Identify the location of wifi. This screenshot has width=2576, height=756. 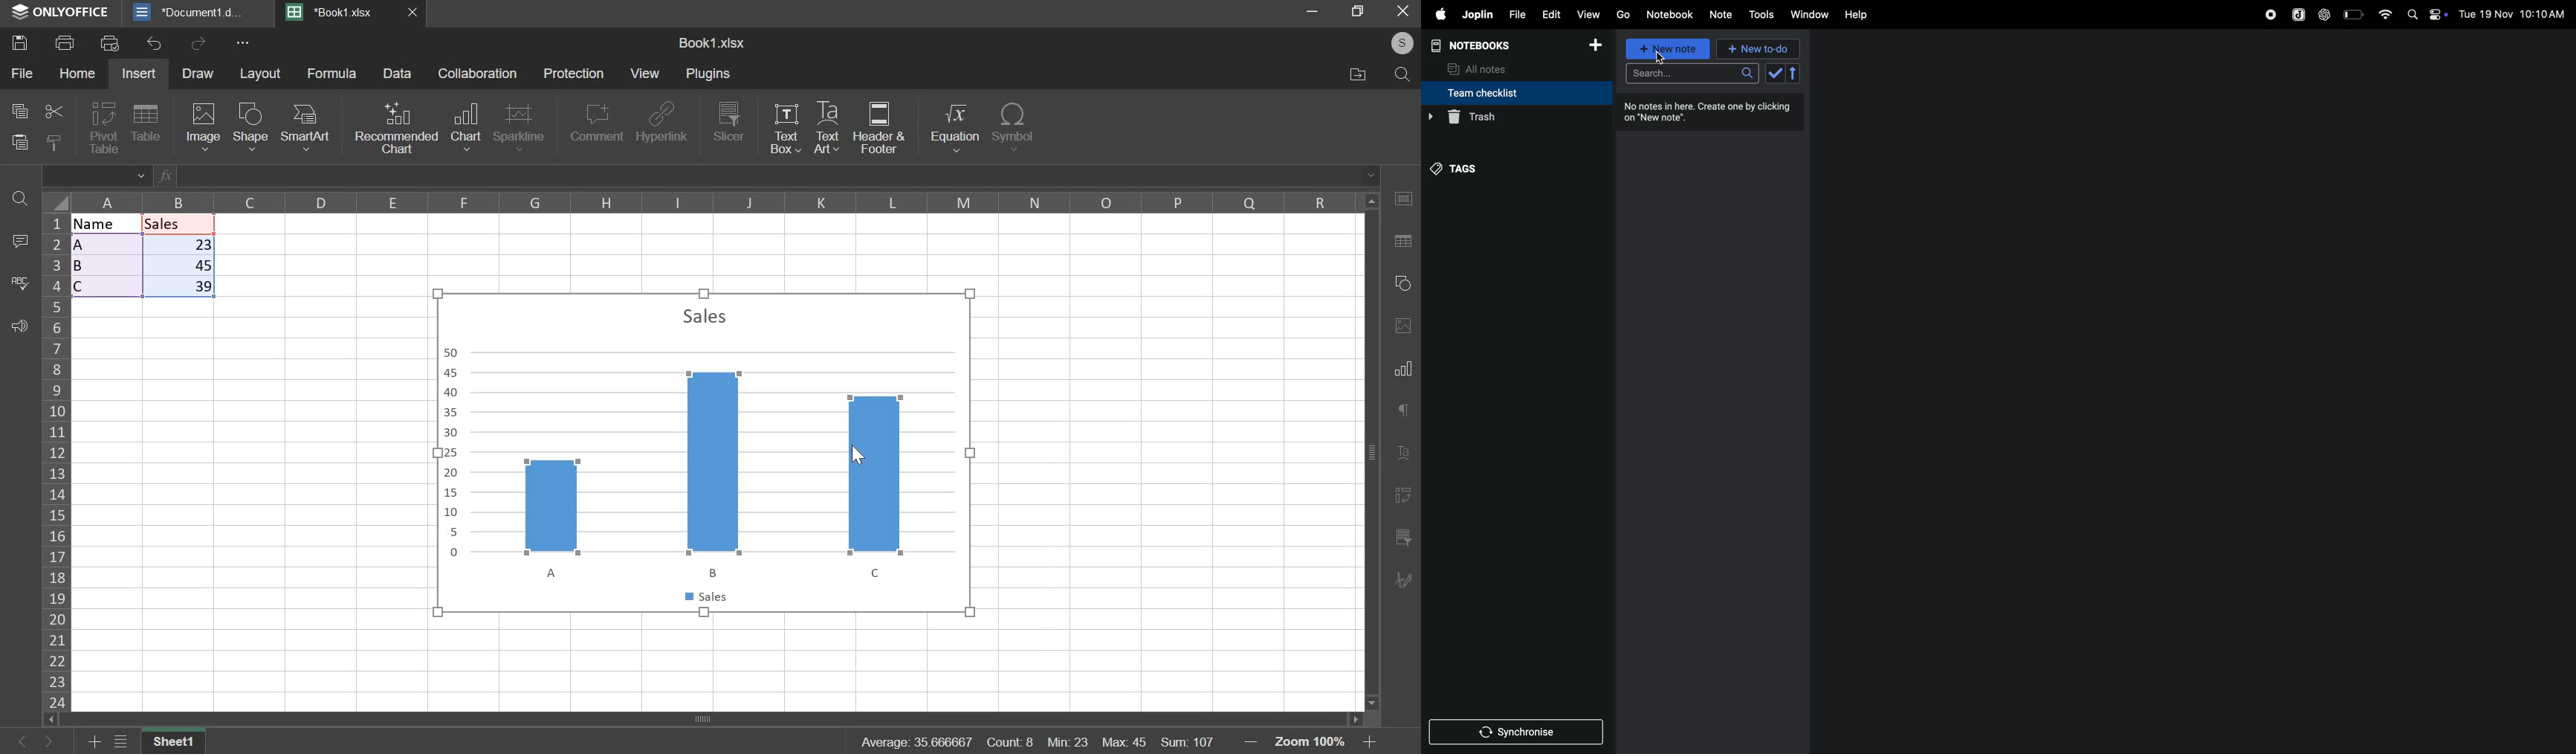
(2383, 13).